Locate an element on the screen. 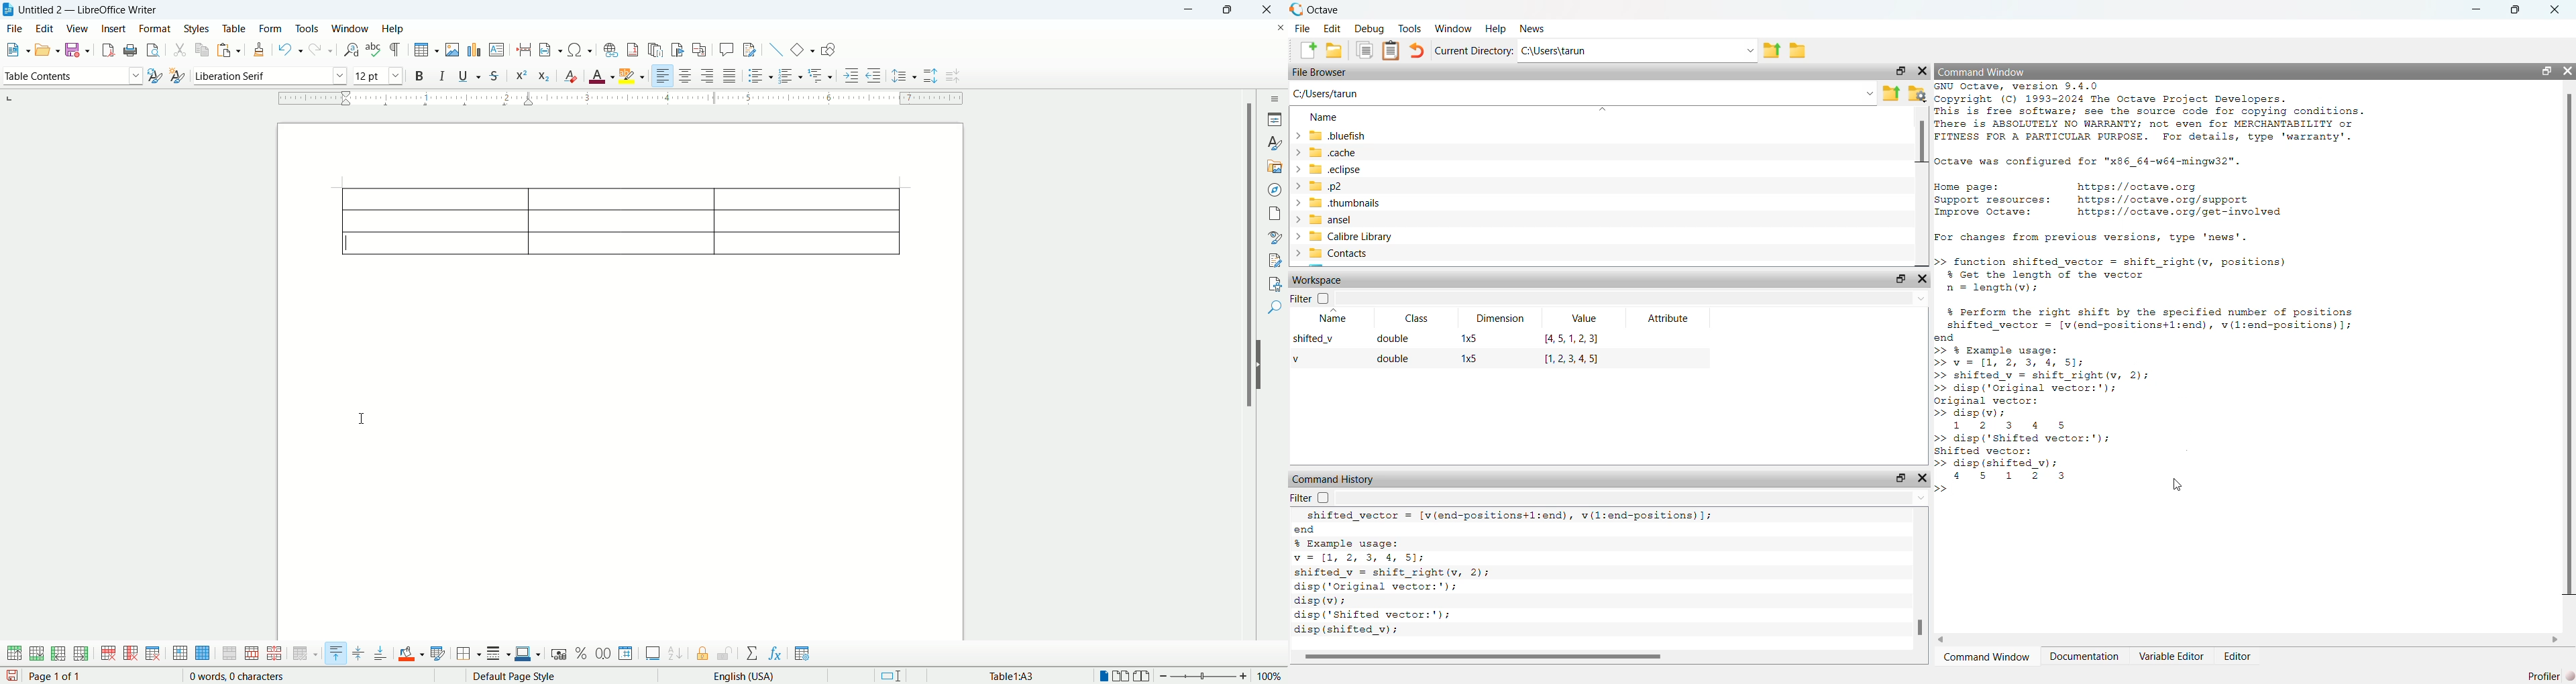 Image resolution: width=2576 pixels, height=700 pixels. multiple page view is located at coordinates (1122, 675).